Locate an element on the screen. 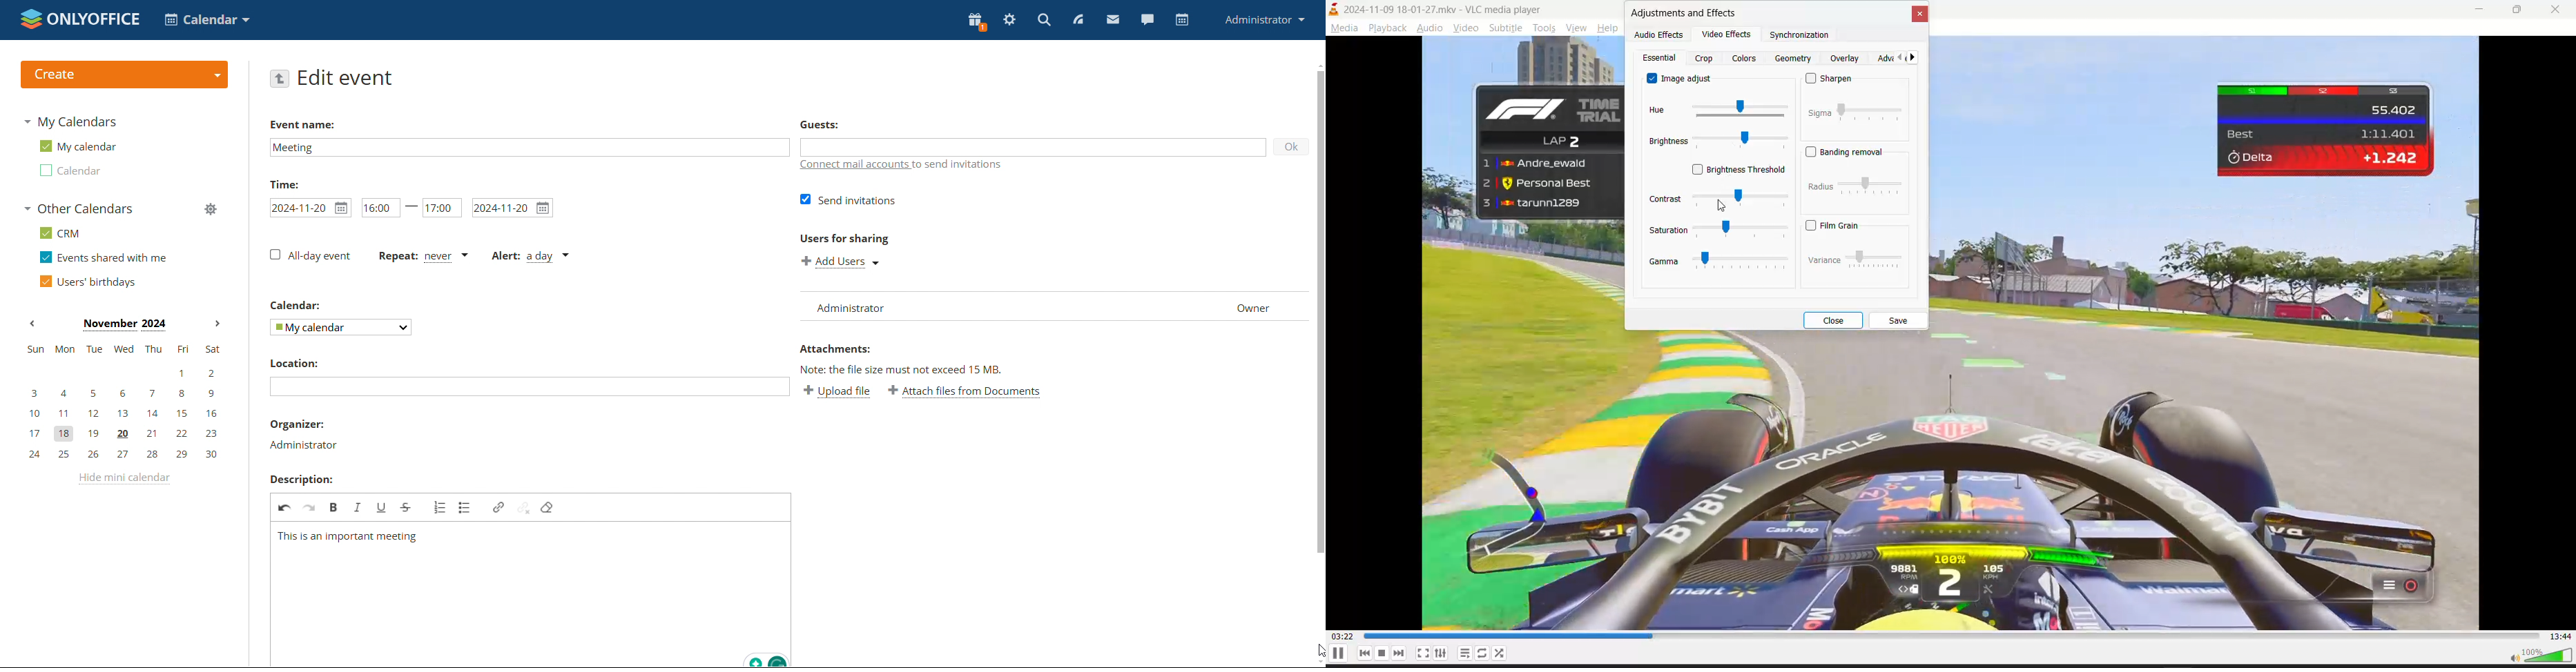 The height and width of the screenshot is (672, 2576). hue slider is located at coordinates (1739, 109).